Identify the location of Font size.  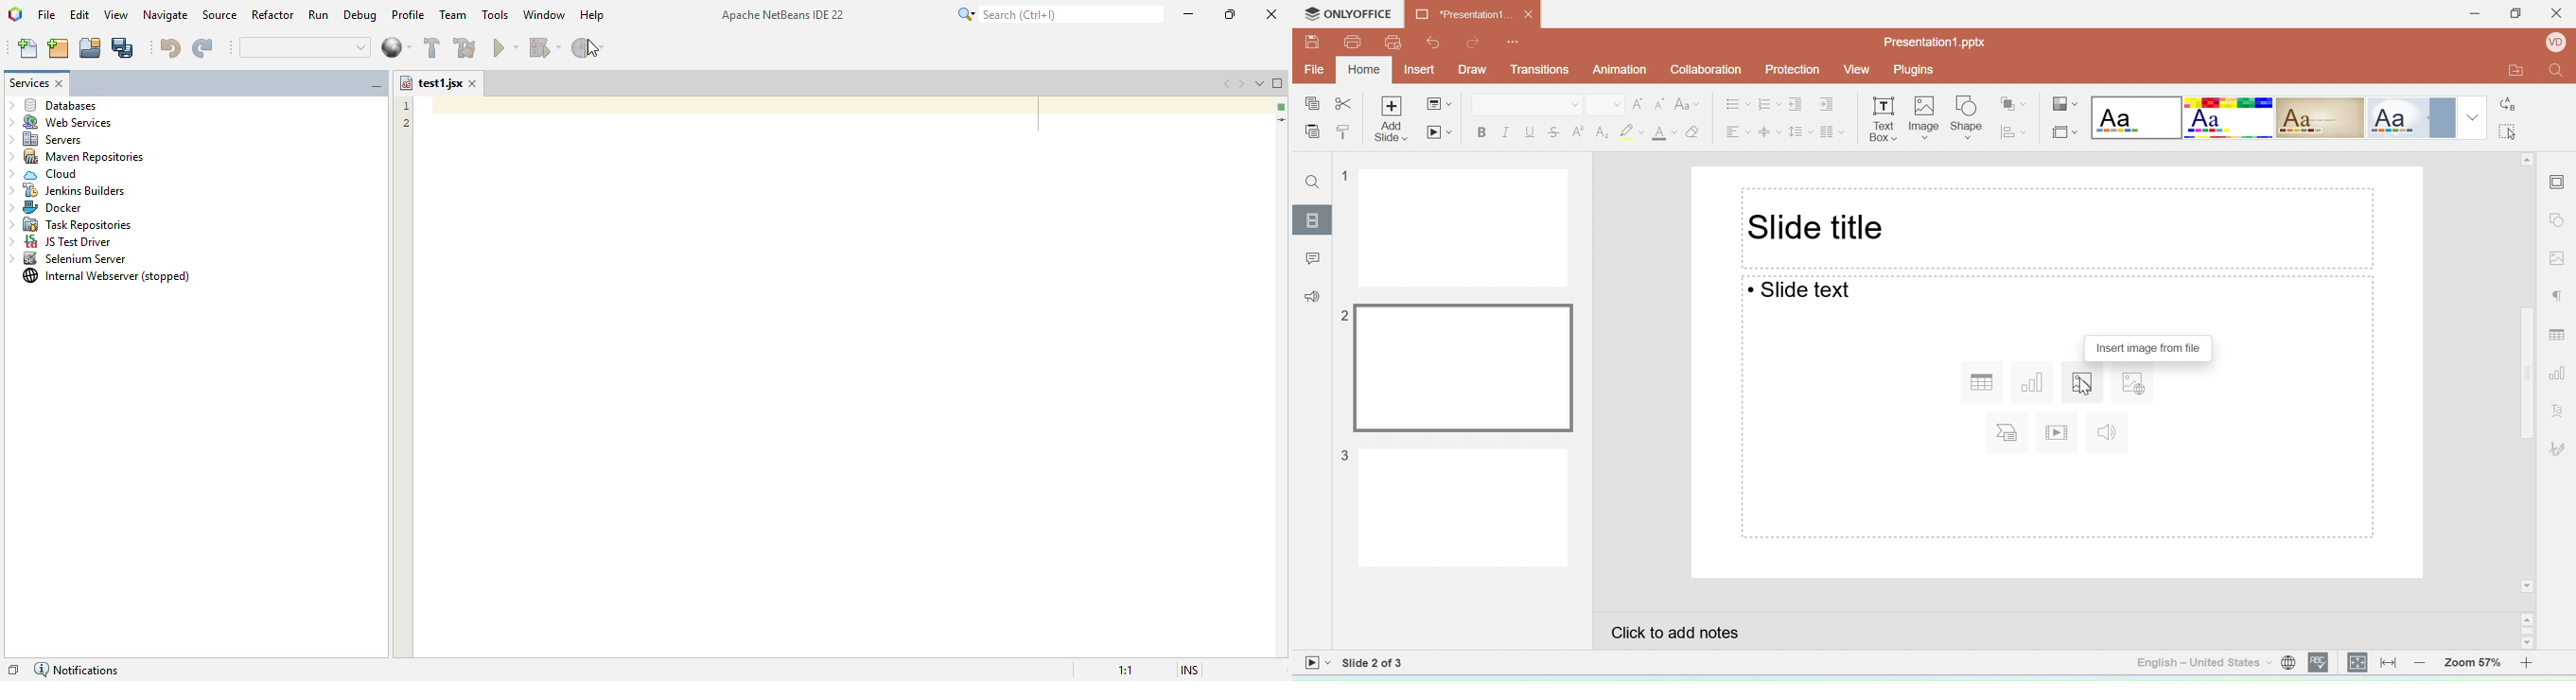
(1605, 105).